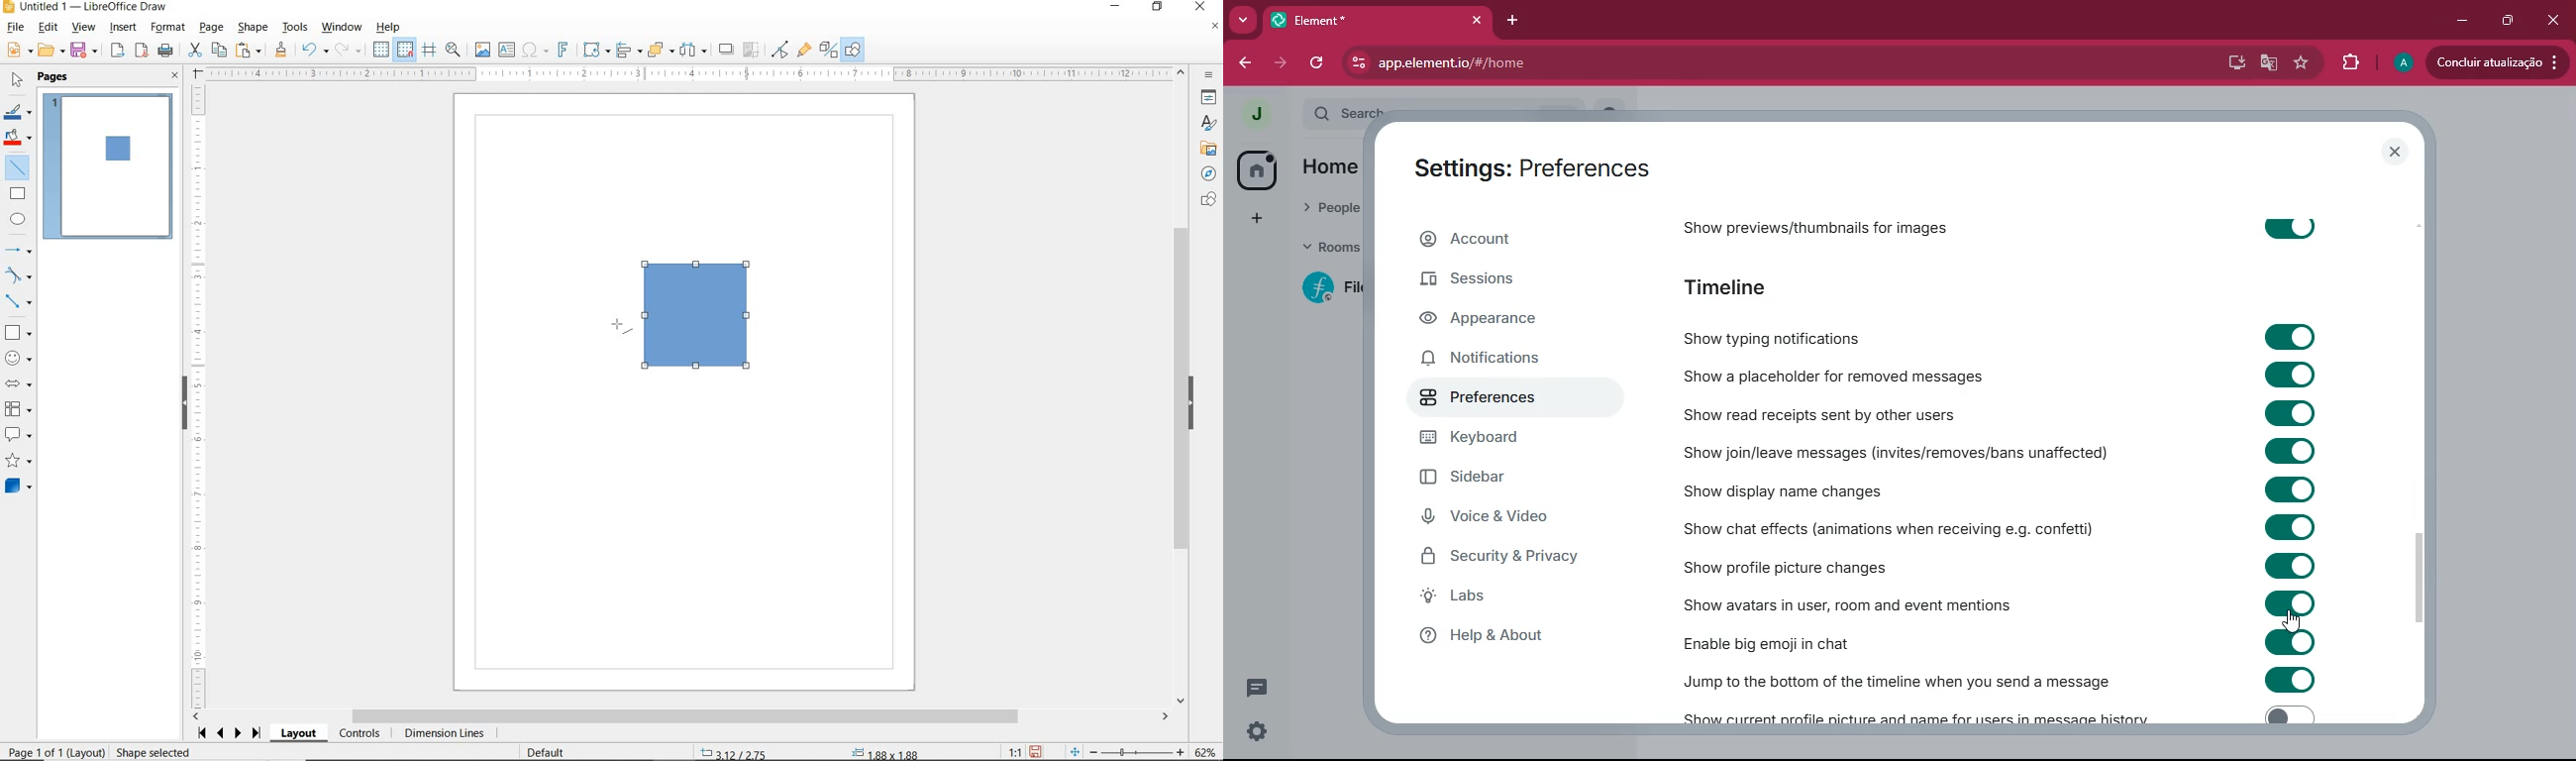  Describe the element at coordinates (1352, 110) in the screenshot. I see `search` at that location.